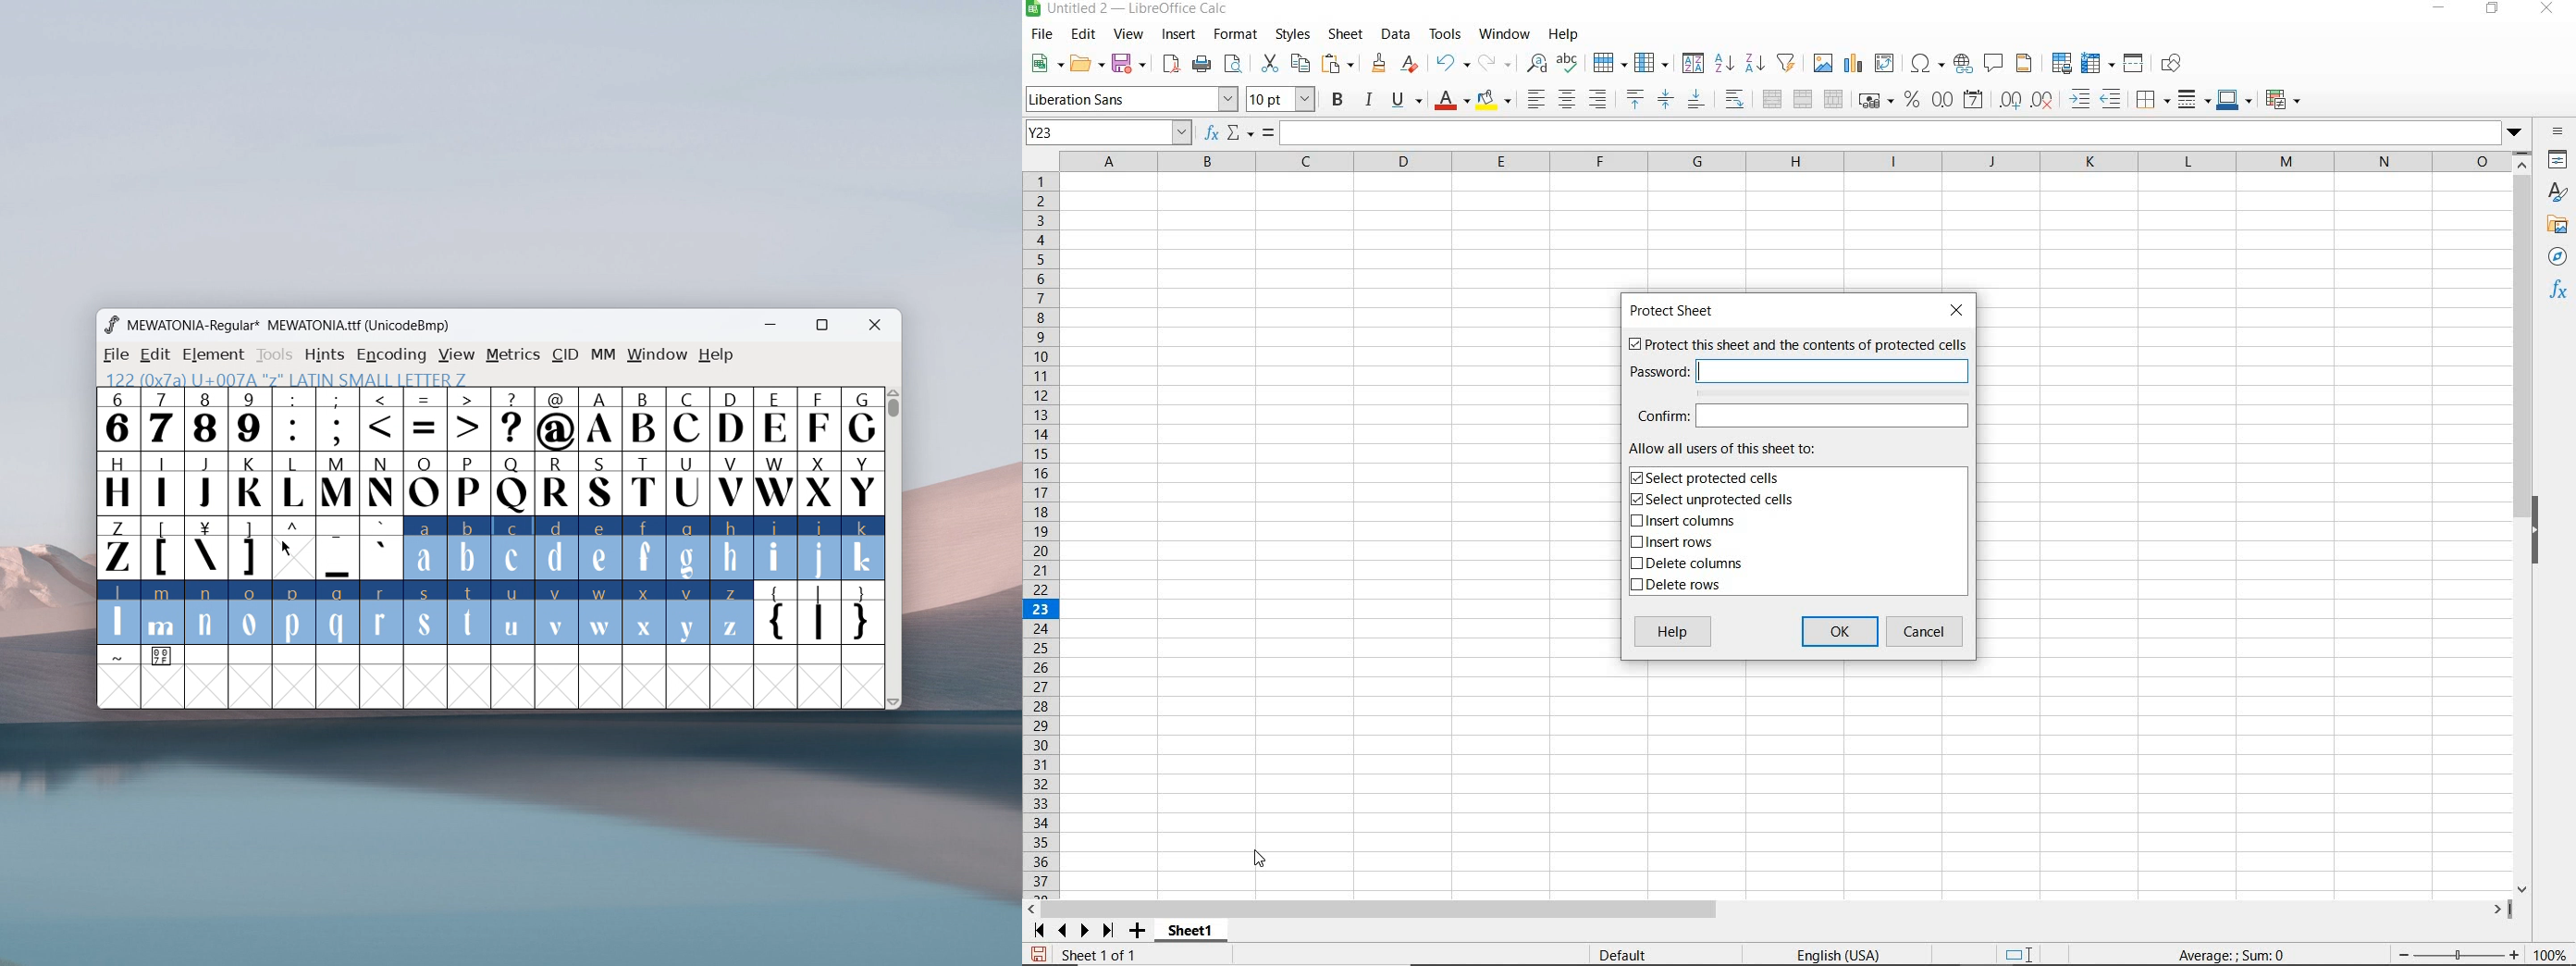 This screenshot has width=2576, height=980. I want to click on close, so click(875, 326).